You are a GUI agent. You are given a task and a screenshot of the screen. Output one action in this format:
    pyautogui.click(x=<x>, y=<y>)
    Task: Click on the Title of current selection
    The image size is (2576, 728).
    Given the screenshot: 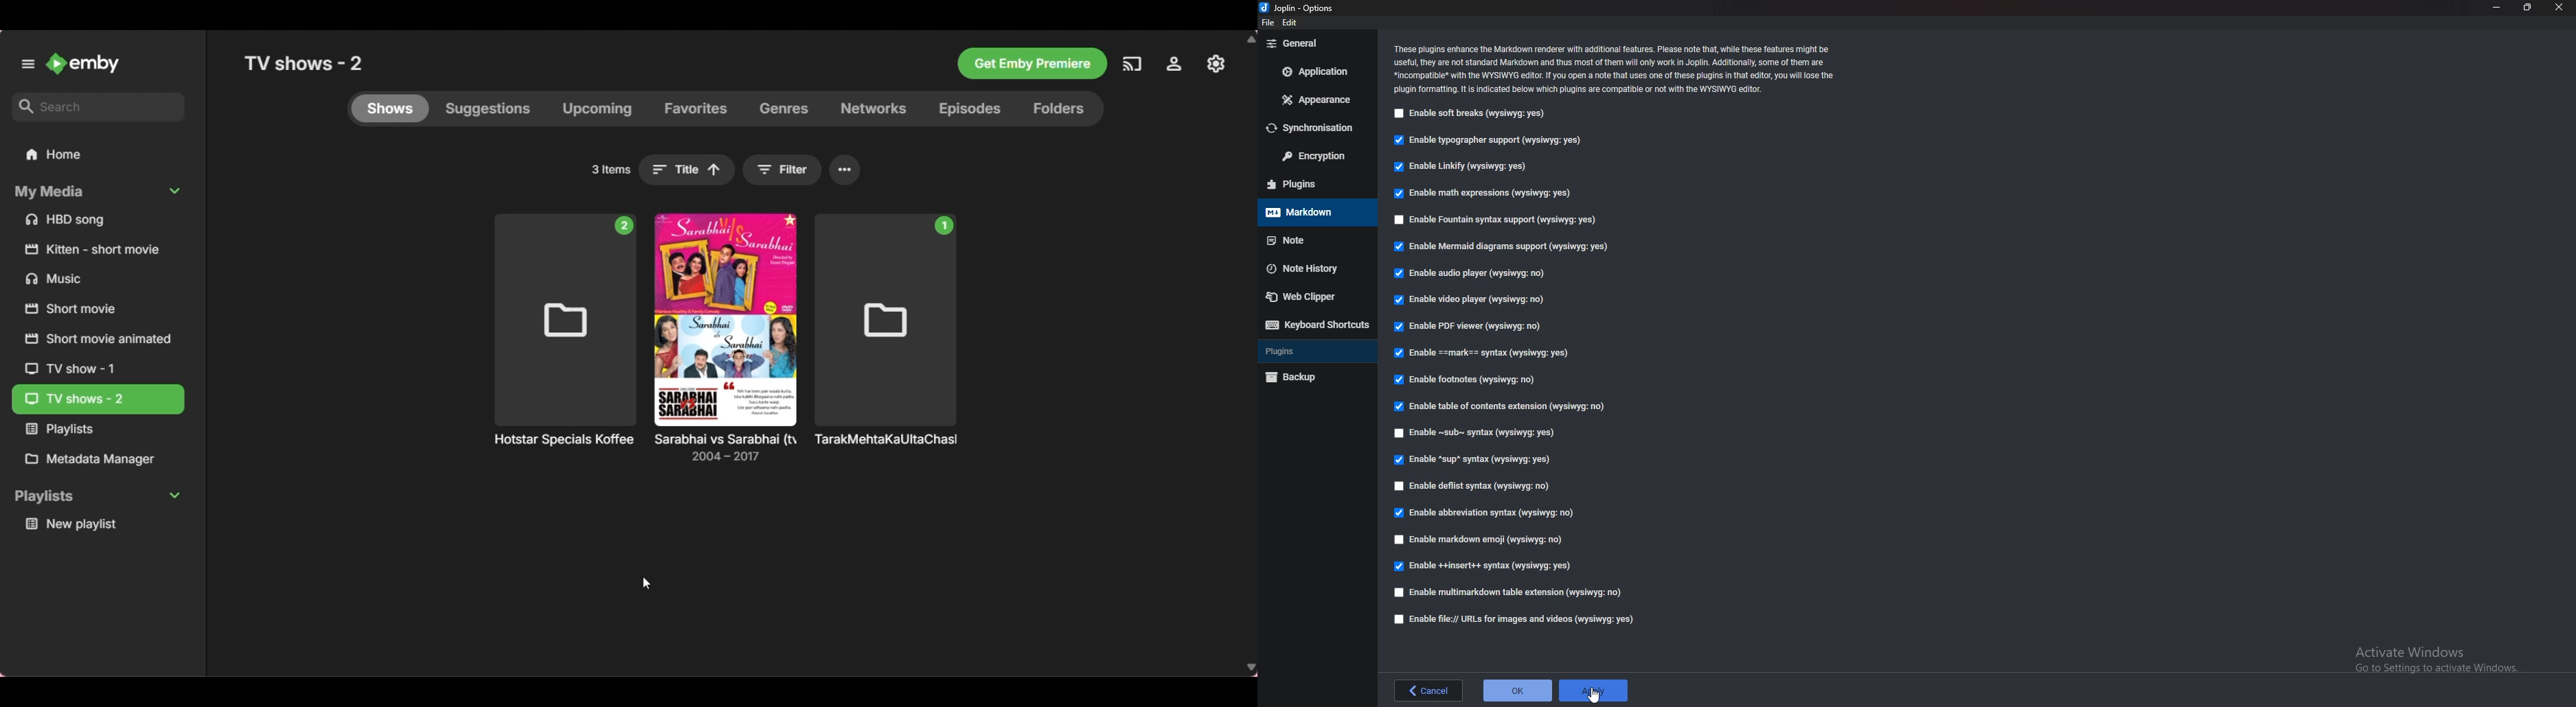 What is the action you would take?
    pyautogui.click(x=306, y=62)
    